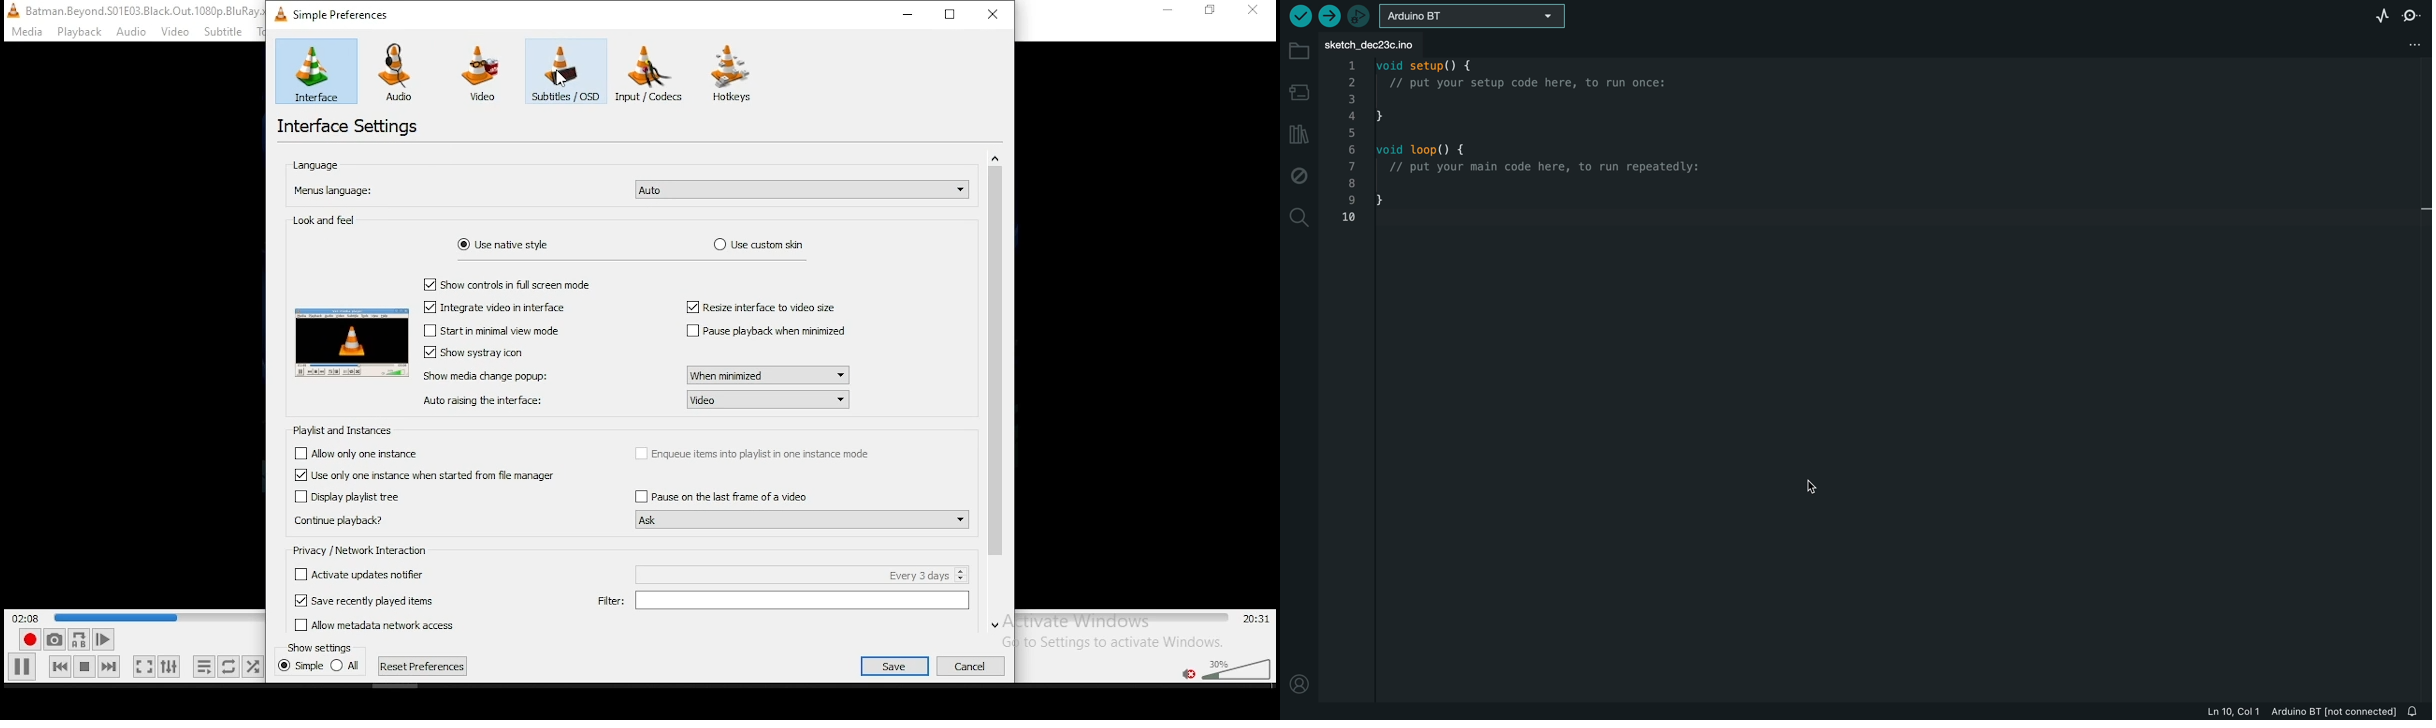 The image size is (2436, 728). I want to click on , so click(491, 375).